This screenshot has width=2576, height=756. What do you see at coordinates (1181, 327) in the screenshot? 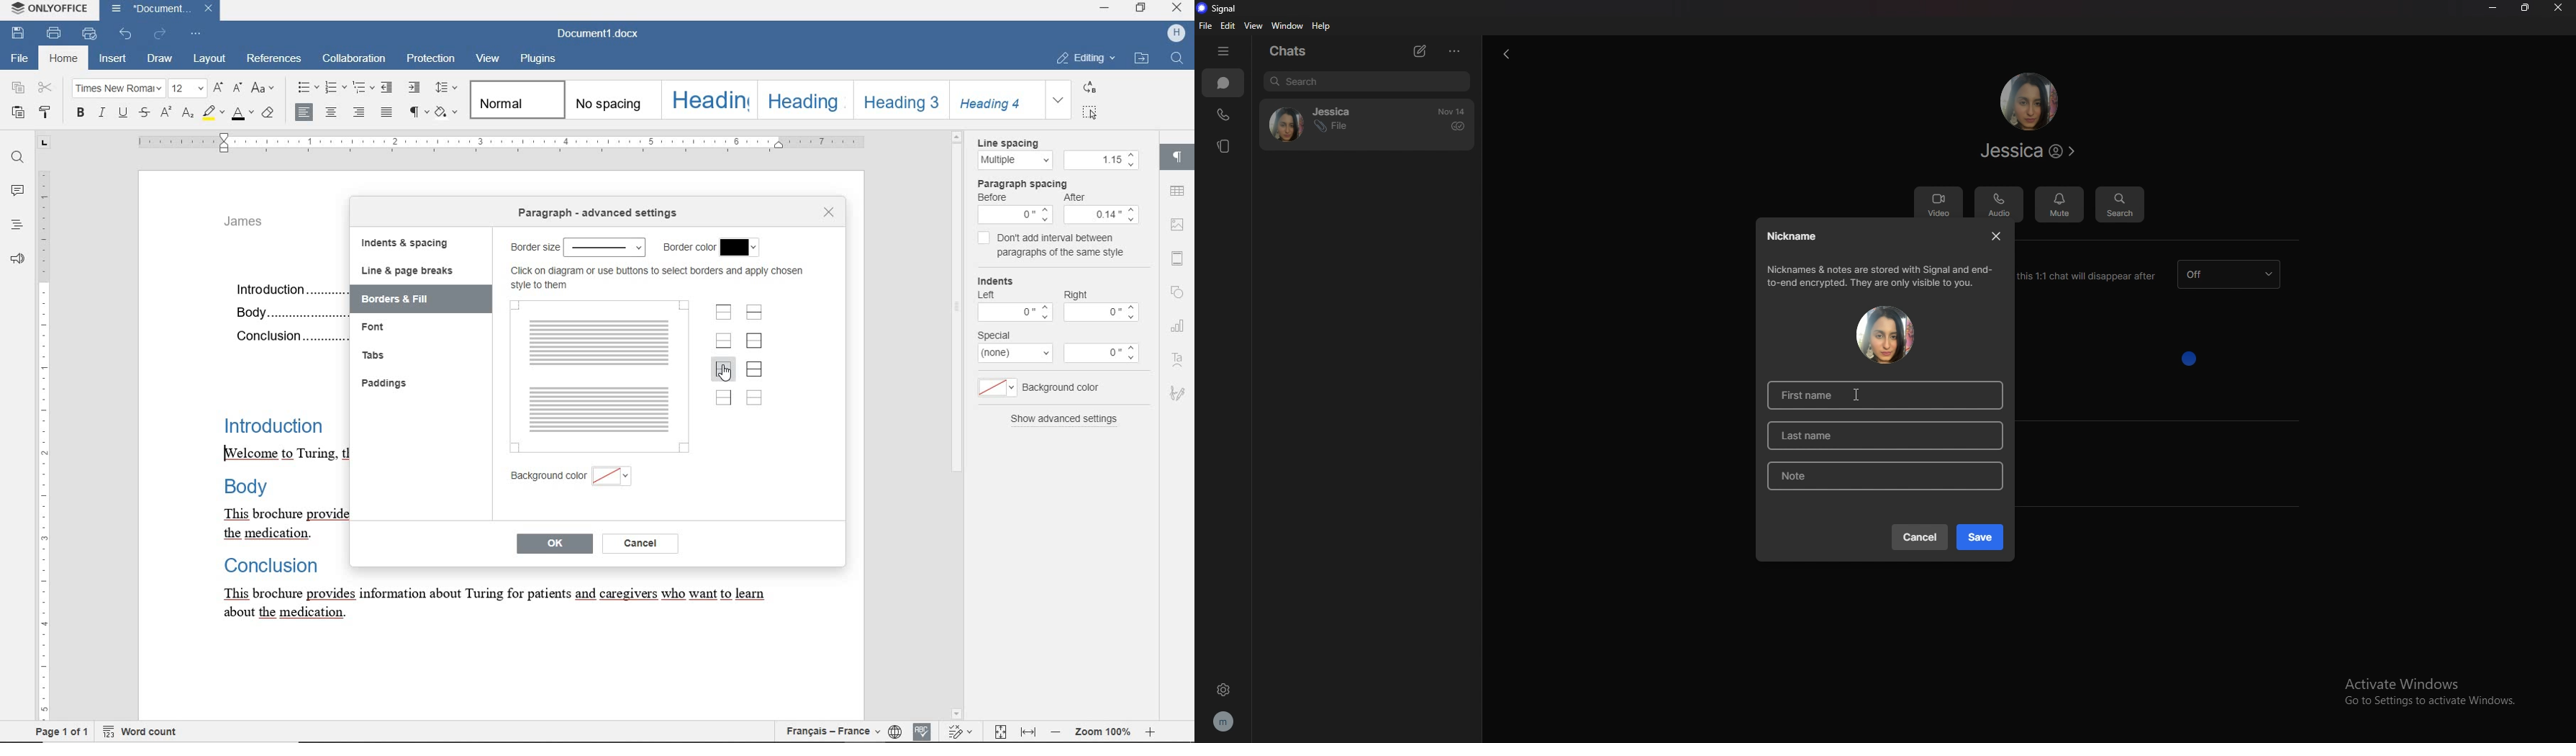
I see `chart` at bounding box center [1181, 327].